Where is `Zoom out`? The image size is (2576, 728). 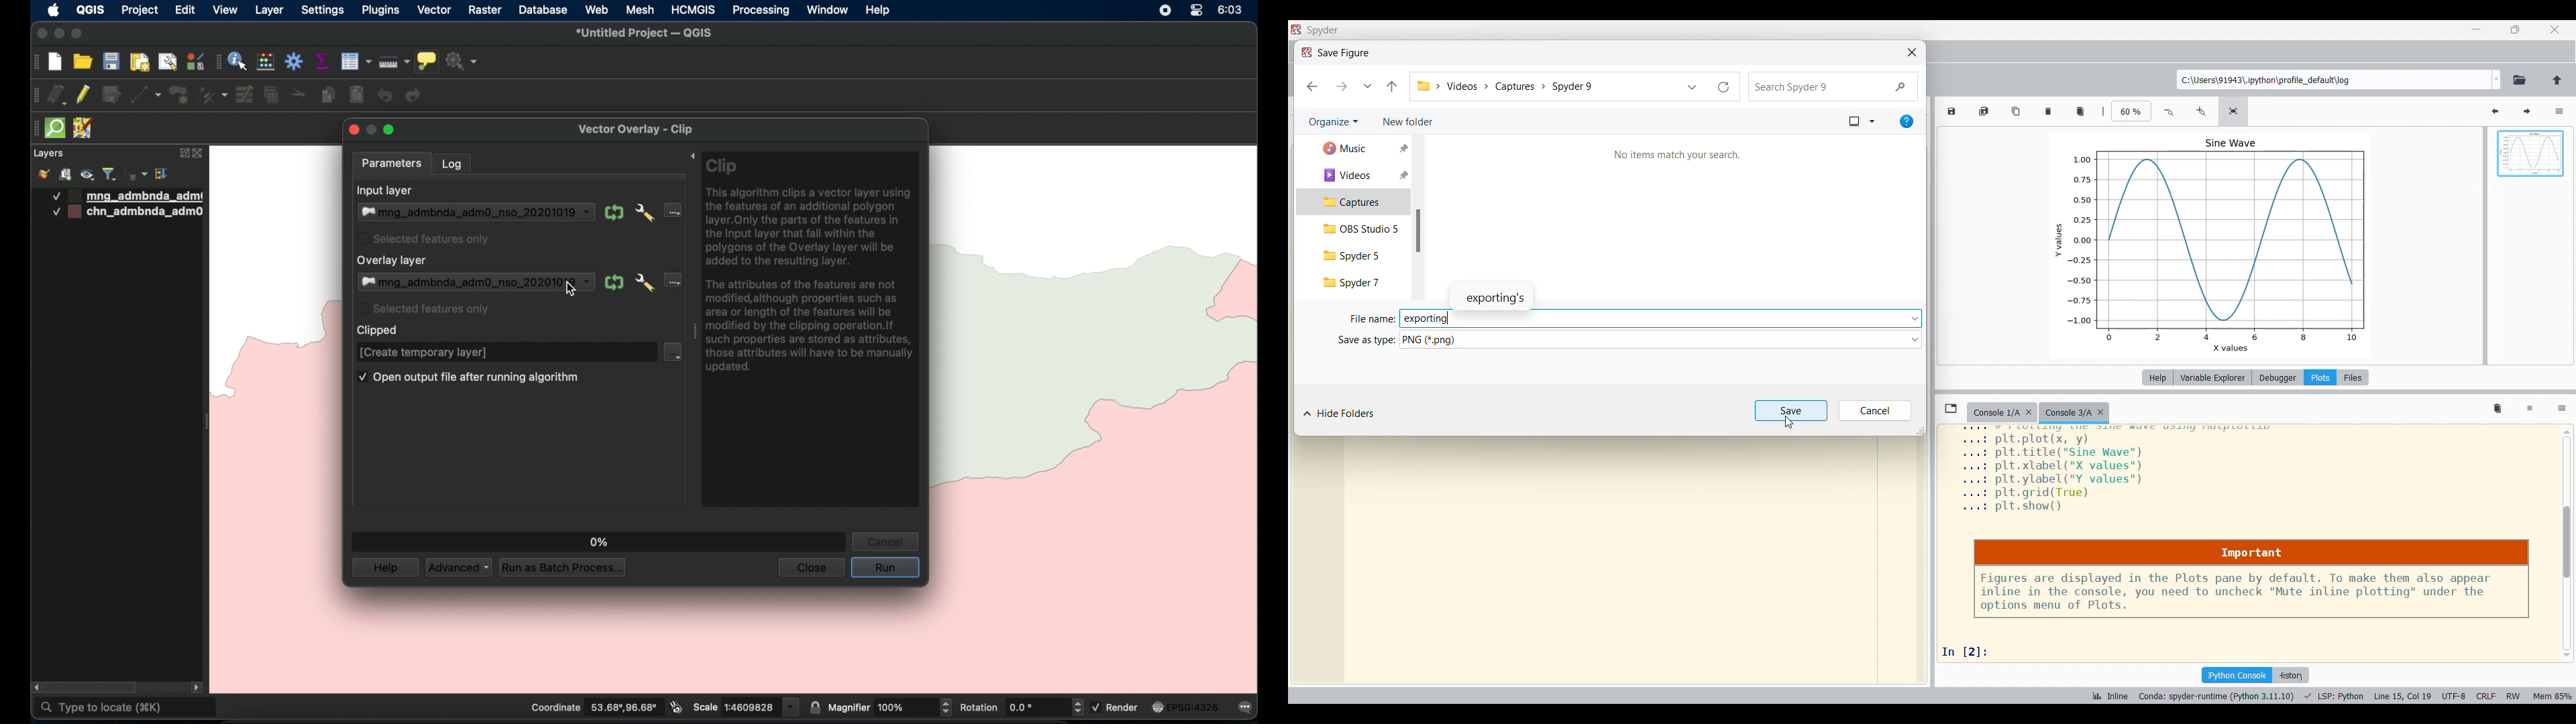
Zoom out is located at coordinates (2170, 112).